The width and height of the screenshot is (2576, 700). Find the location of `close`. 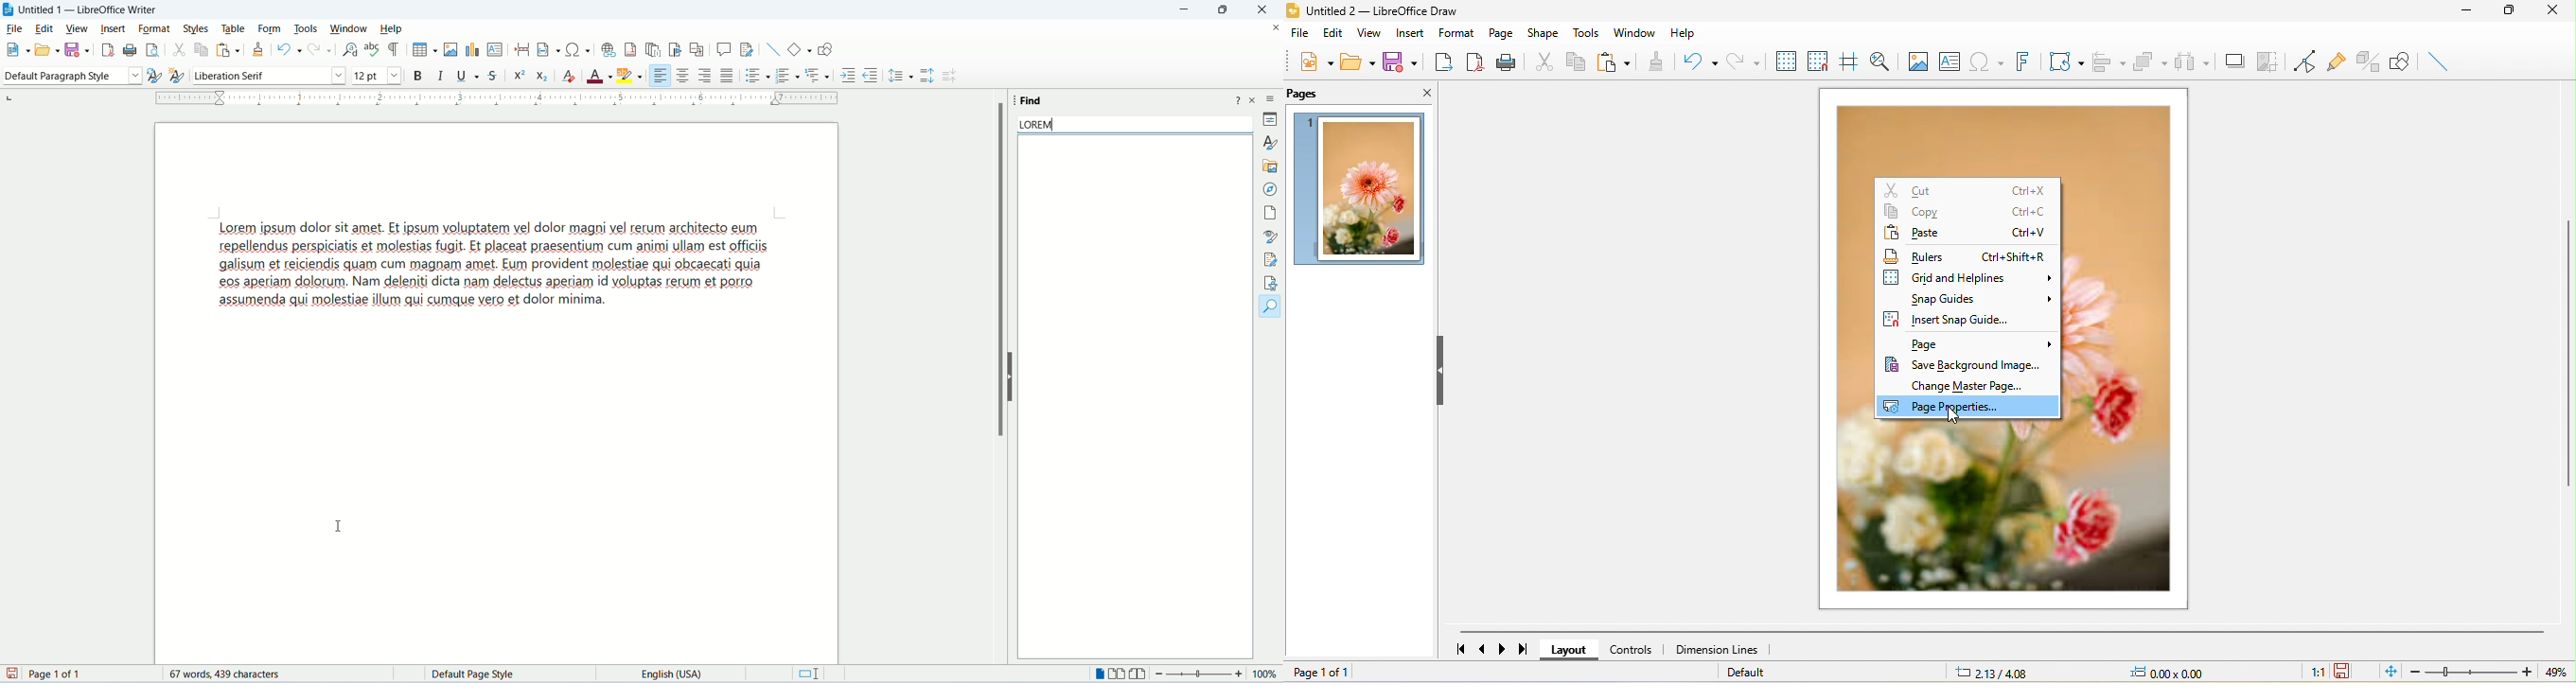

close is located at coordinates (1262, 11).